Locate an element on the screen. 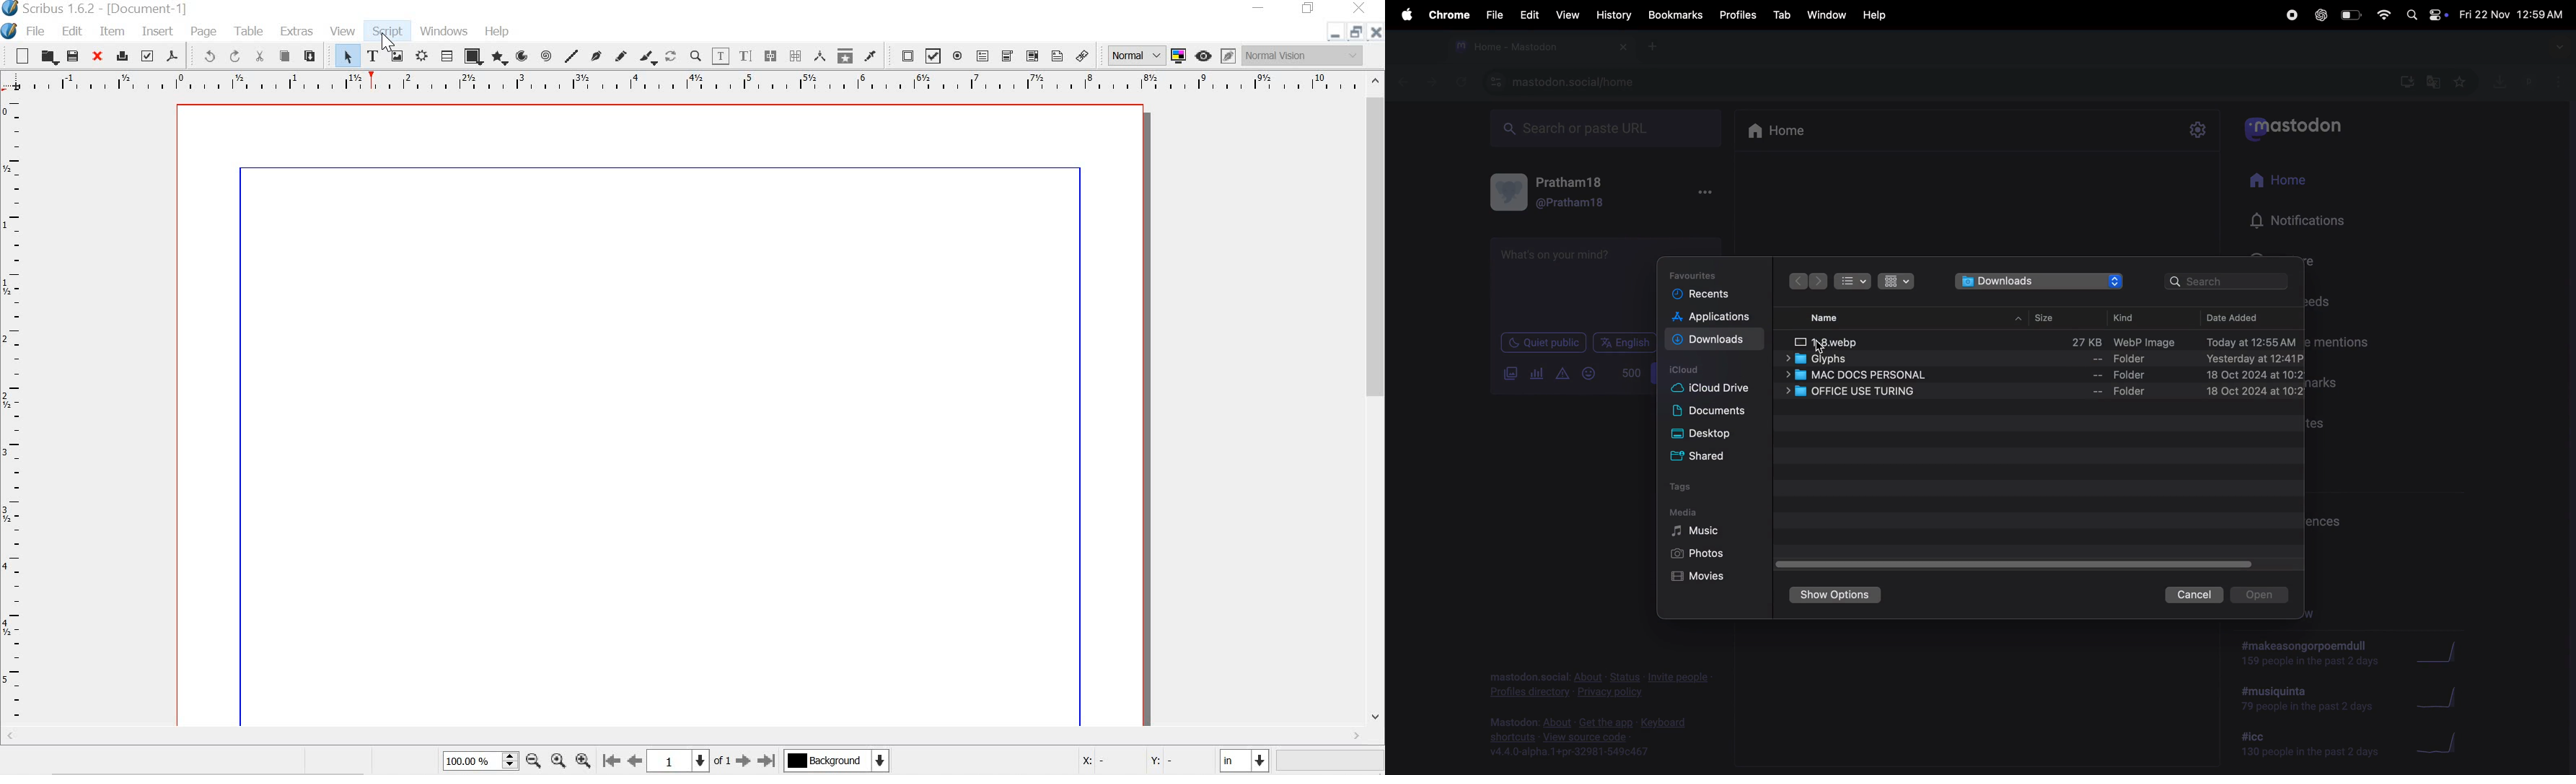 The width and height of the screenshot is (2576, 784). current unit is located at coordinates (1241, 761).